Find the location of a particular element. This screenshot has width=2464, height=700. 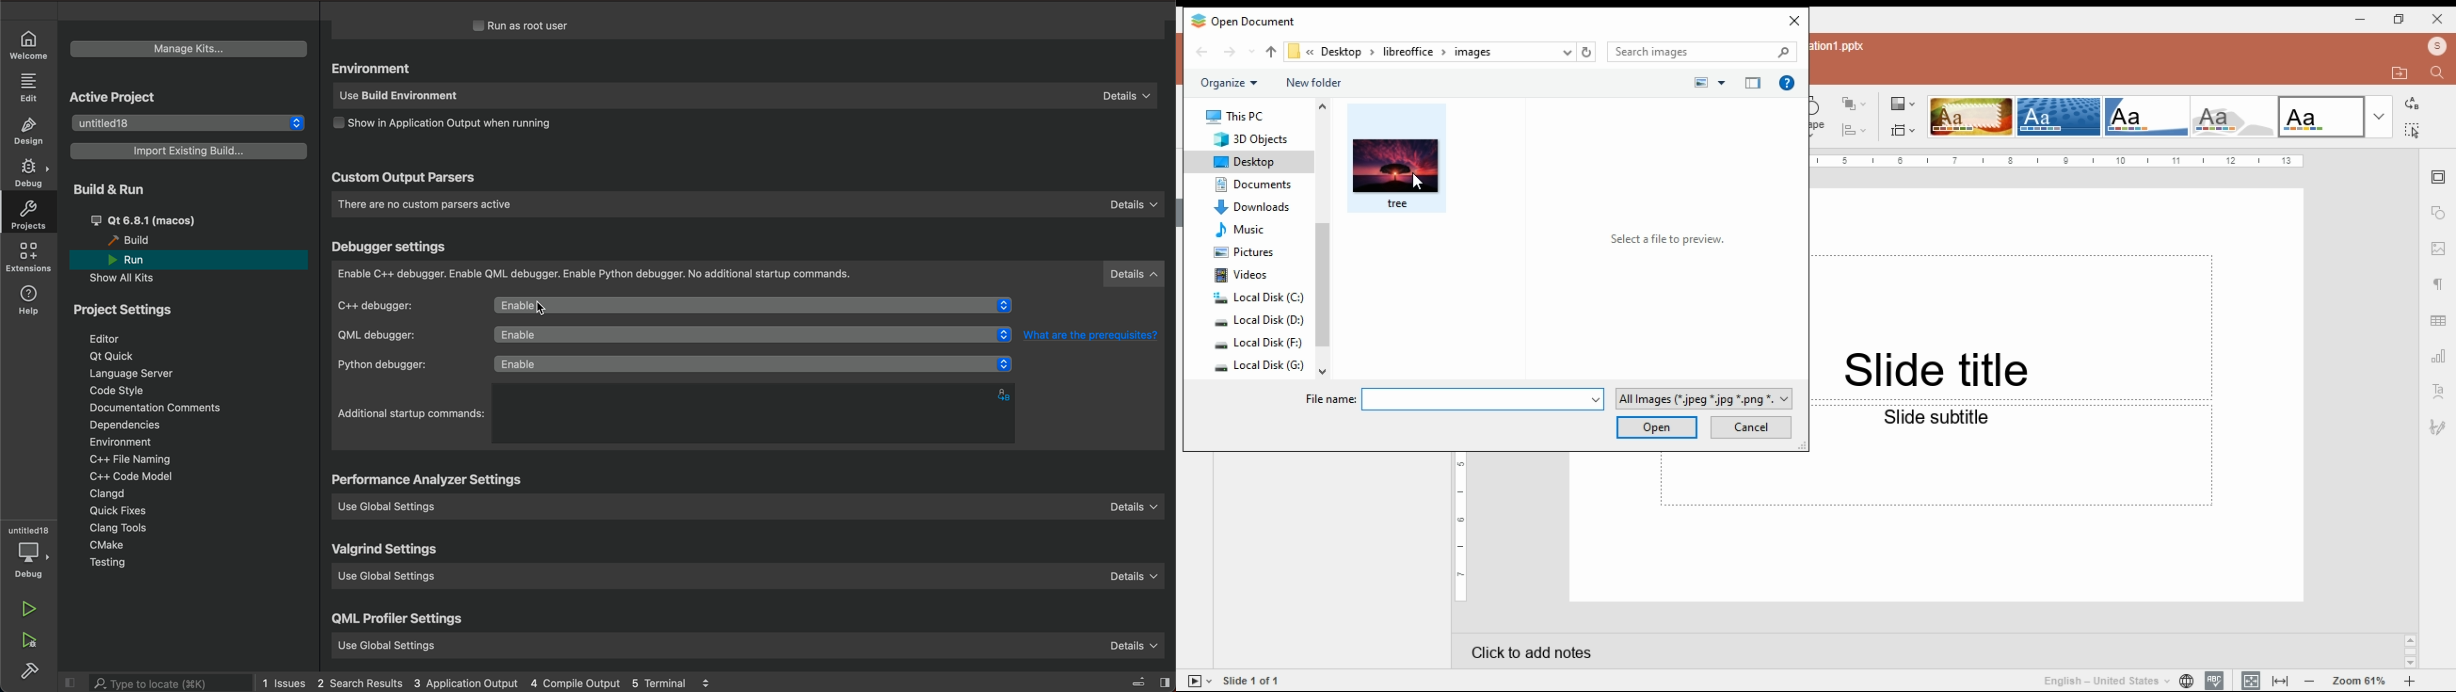

open file location is located at coordinates (2400, 73).